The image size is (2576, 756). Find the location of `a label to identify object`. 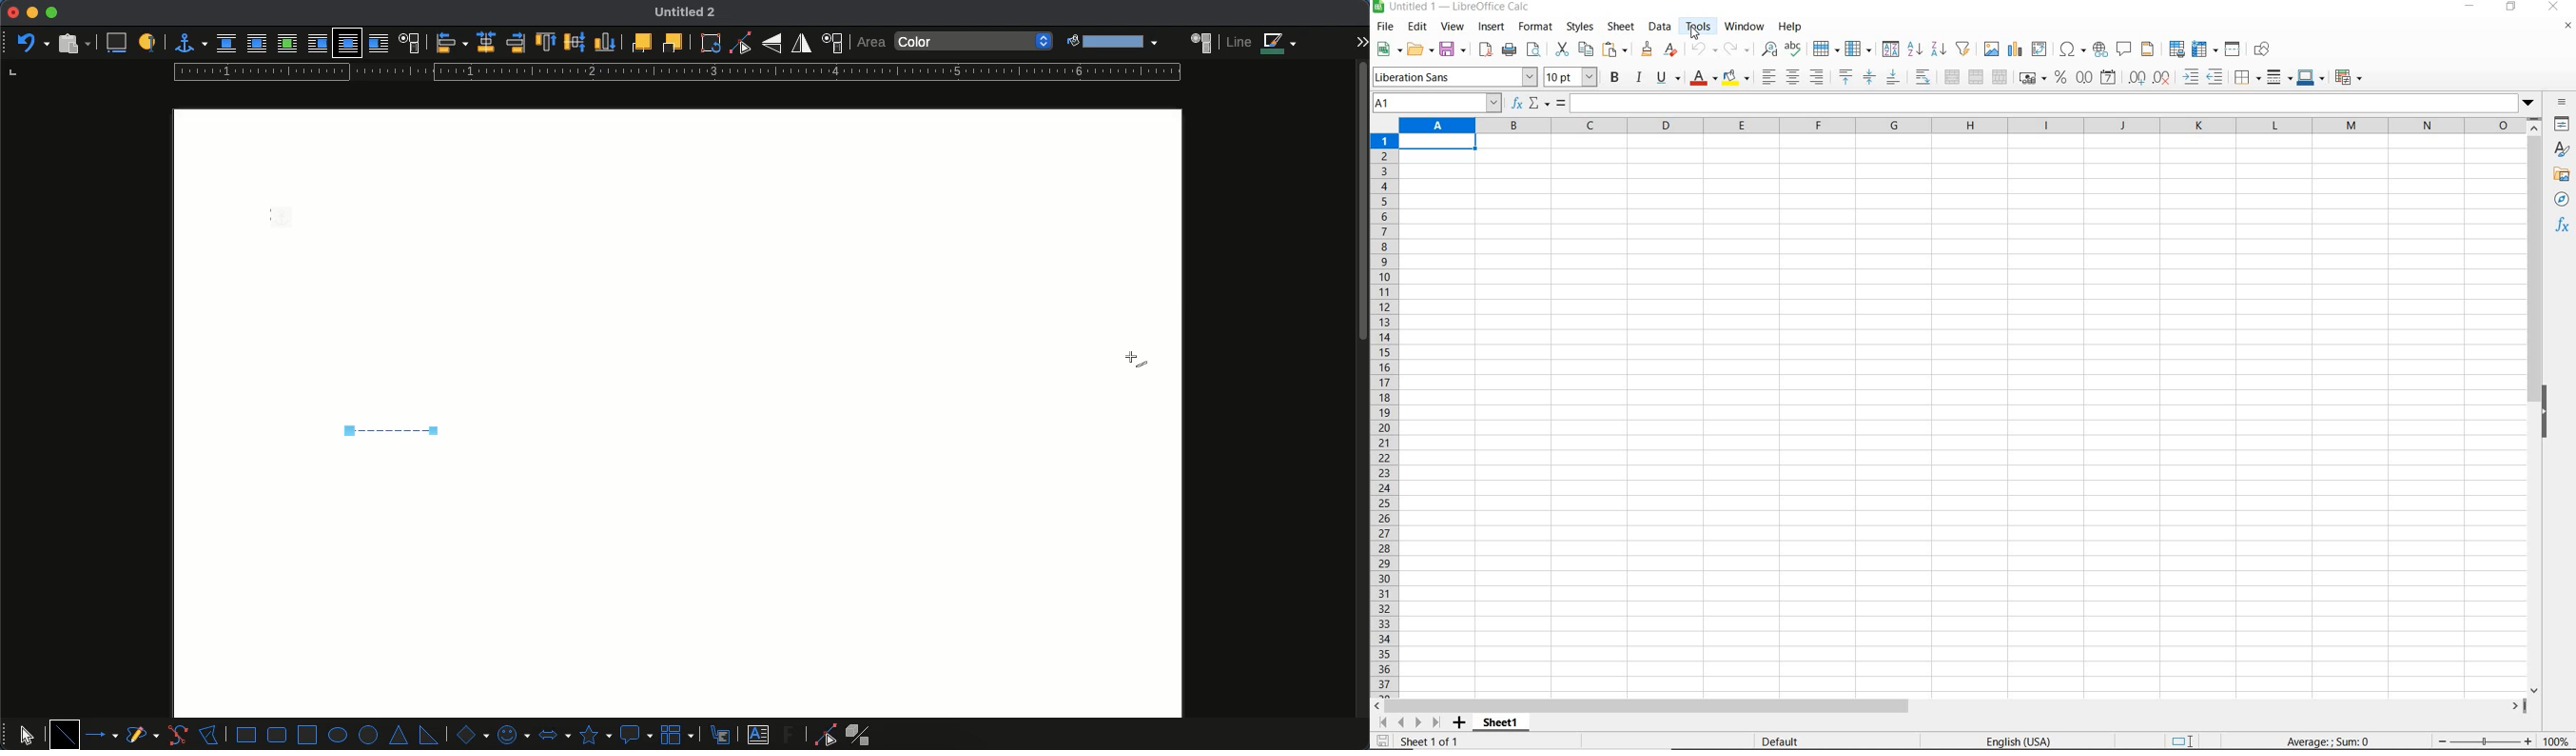

a label to identify object is located at coordinates (147, 44).